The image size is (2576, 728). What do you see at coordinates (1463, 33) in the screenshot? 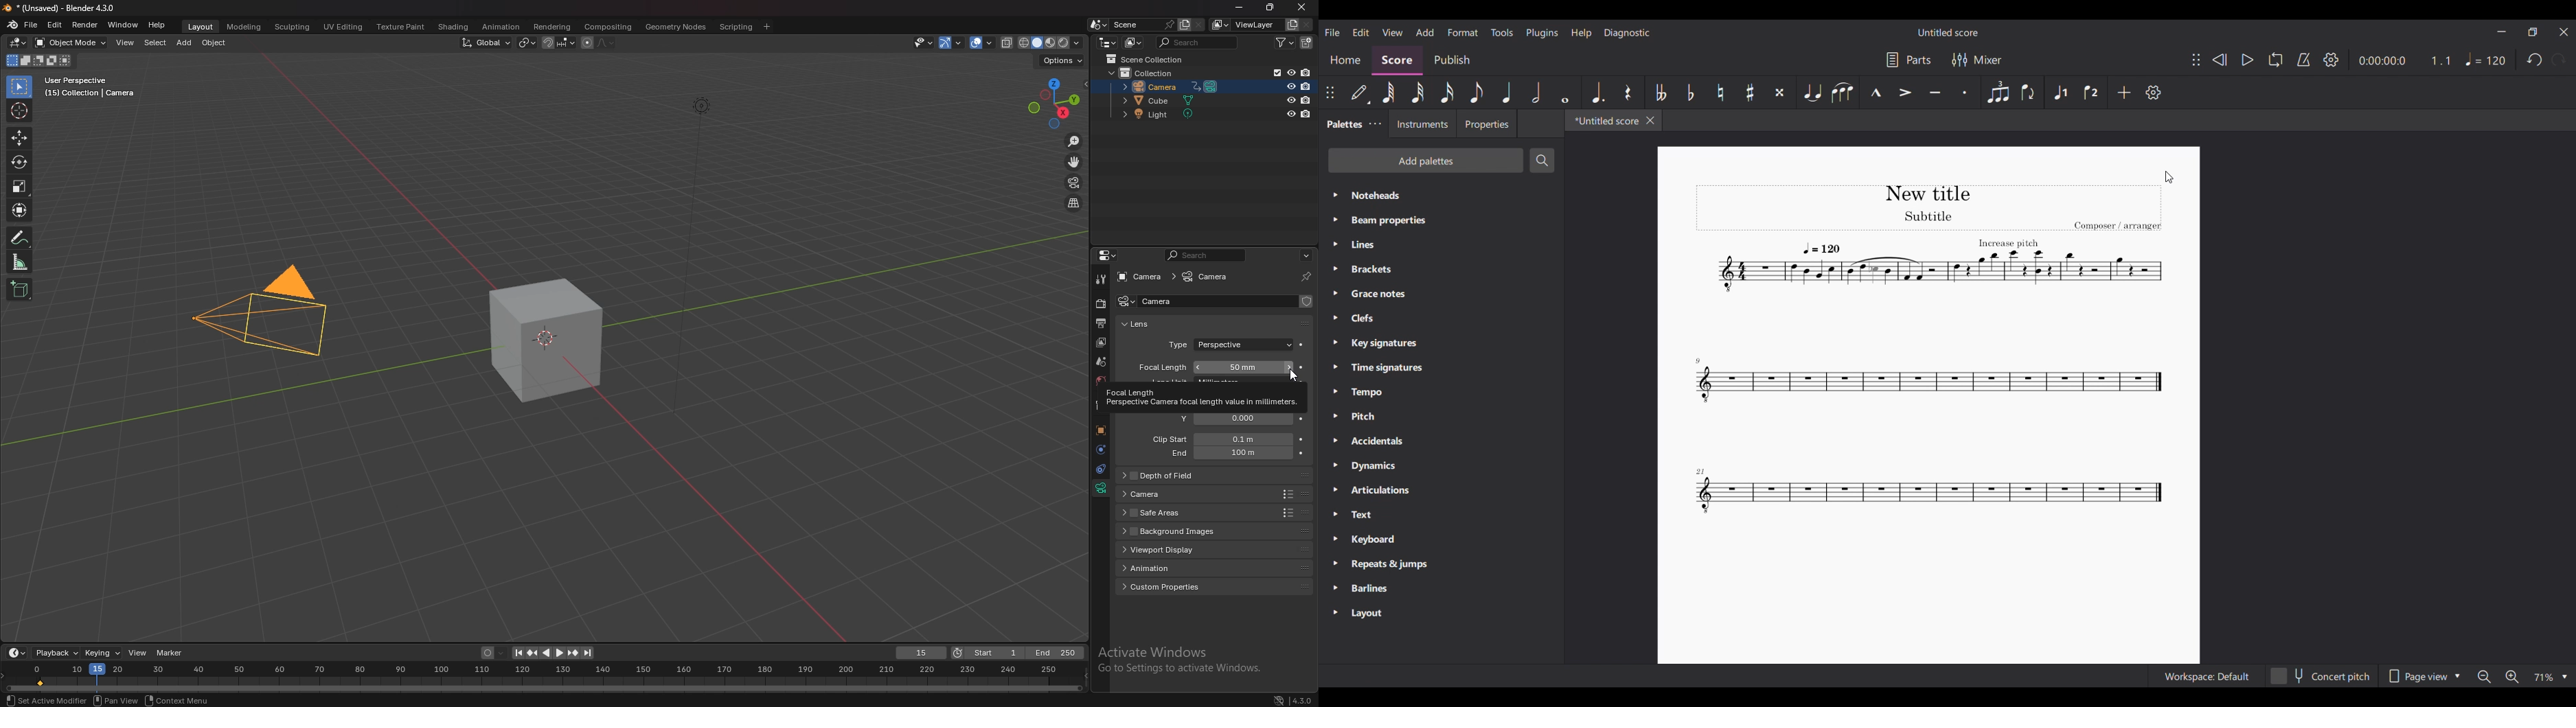
I see `Format menu` at bounding box center [1463, 33].